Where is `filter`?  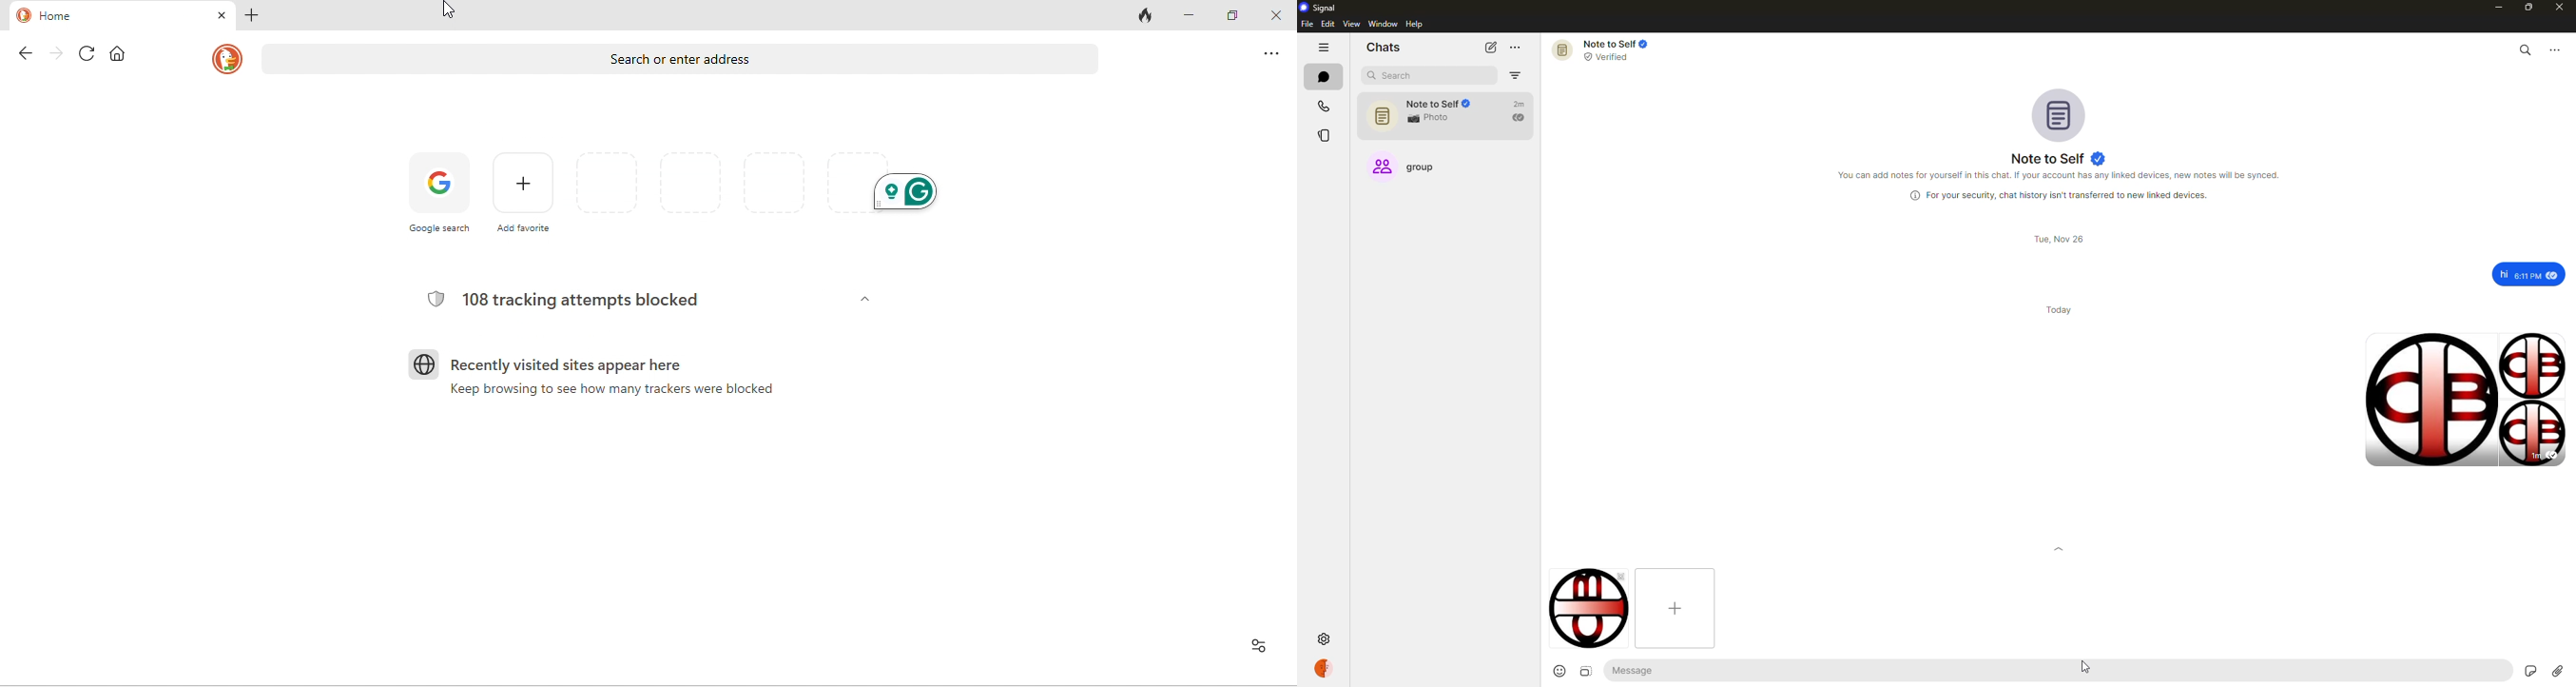
filter is located at coordinates (1516, 75).